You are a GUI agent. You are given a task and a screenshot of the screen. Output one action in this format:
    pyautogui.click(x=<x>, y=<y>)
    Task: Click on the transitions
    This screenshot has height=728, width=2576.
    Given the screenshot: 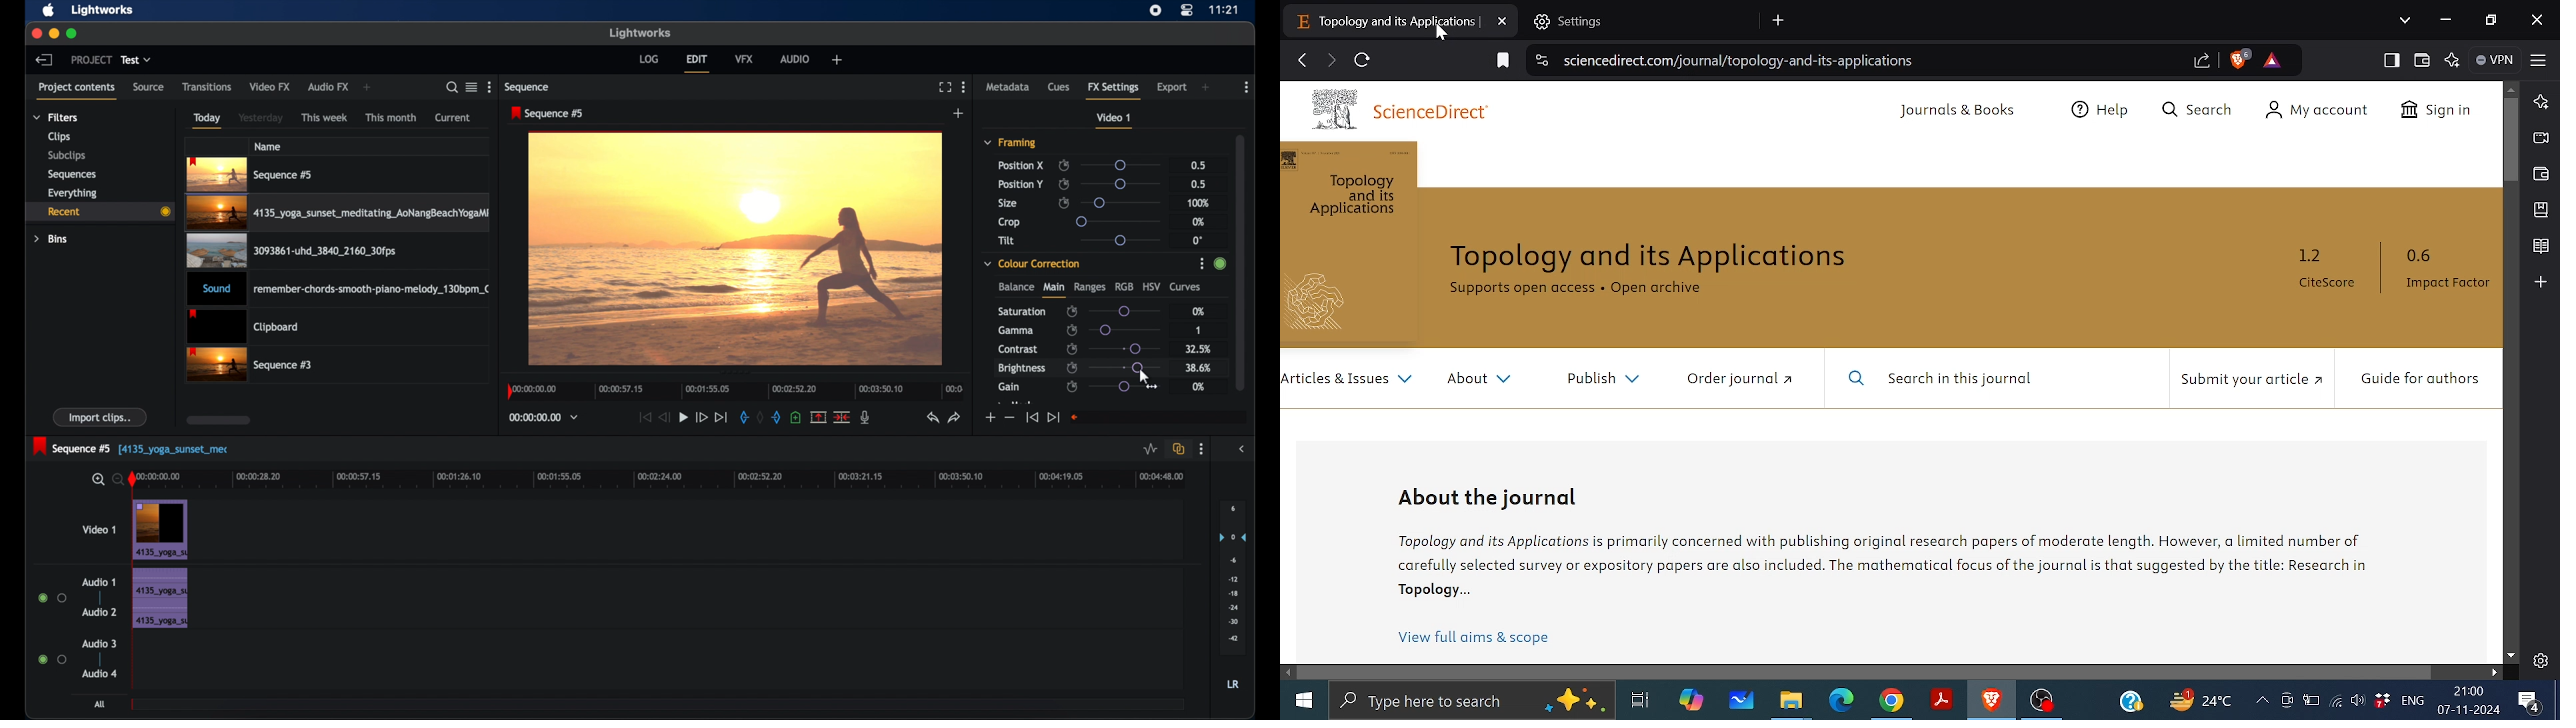 What is the action you would take?
    pyautogui.click(x=207, y=87)
    